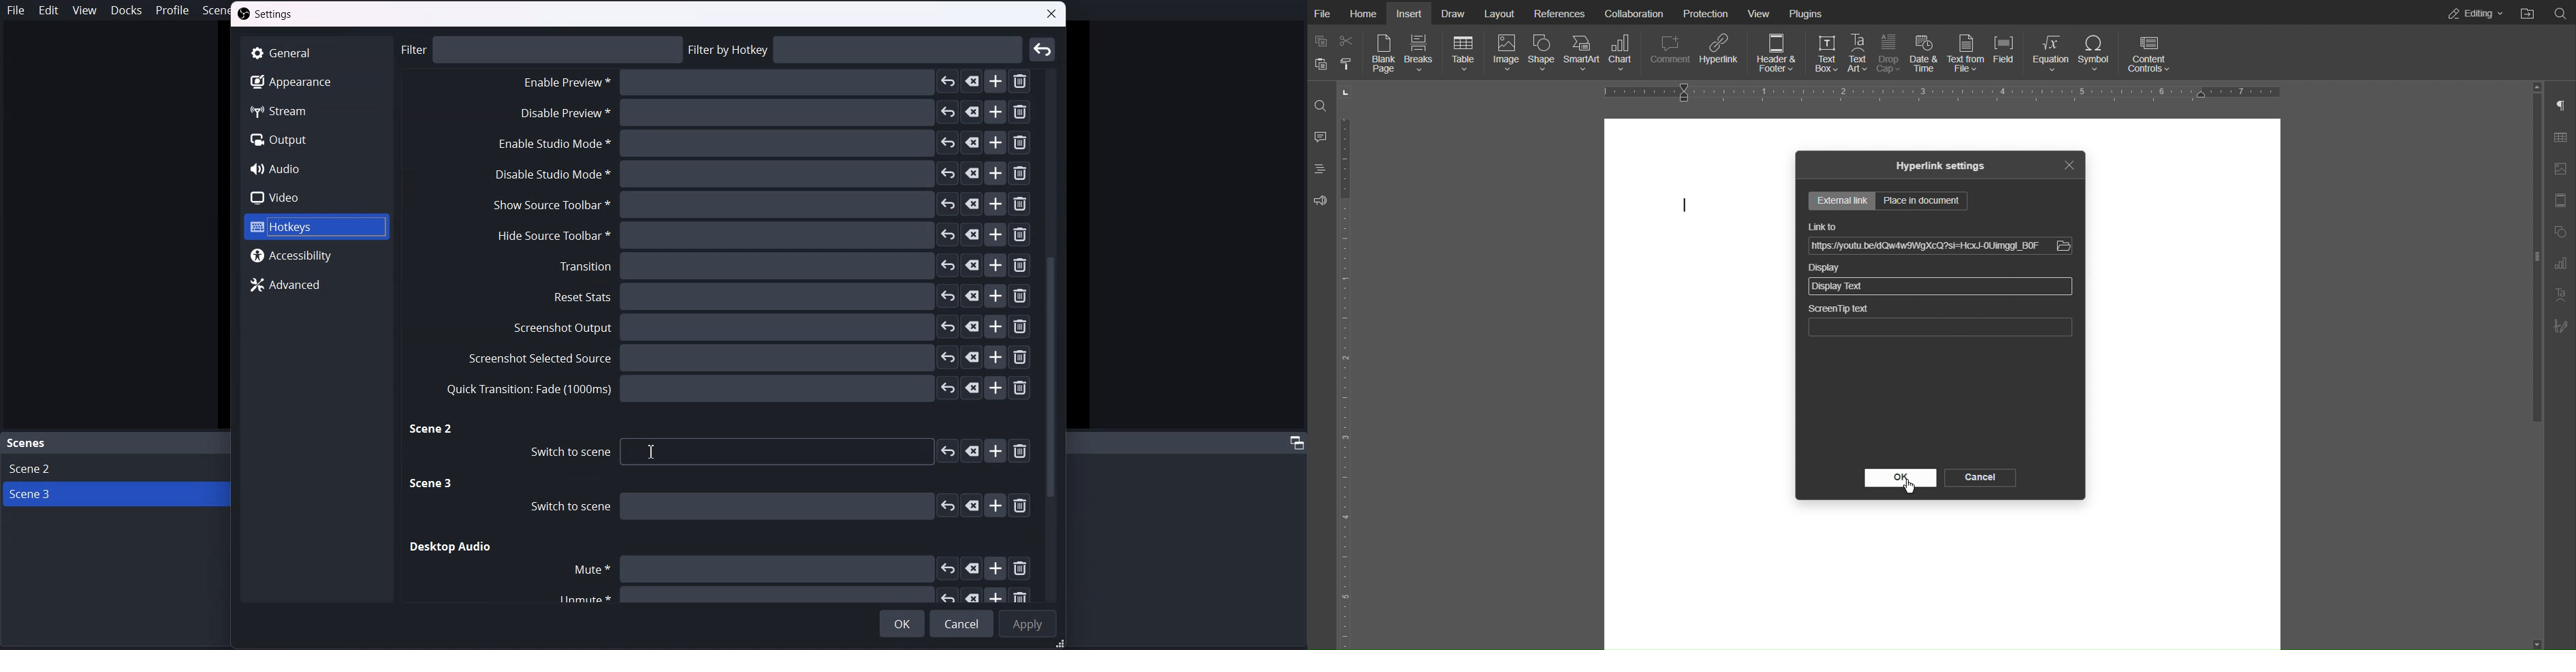 Image resolution: width=2576 pixels, height=672 pixels. I want to click on Settings, so click(269, 15).